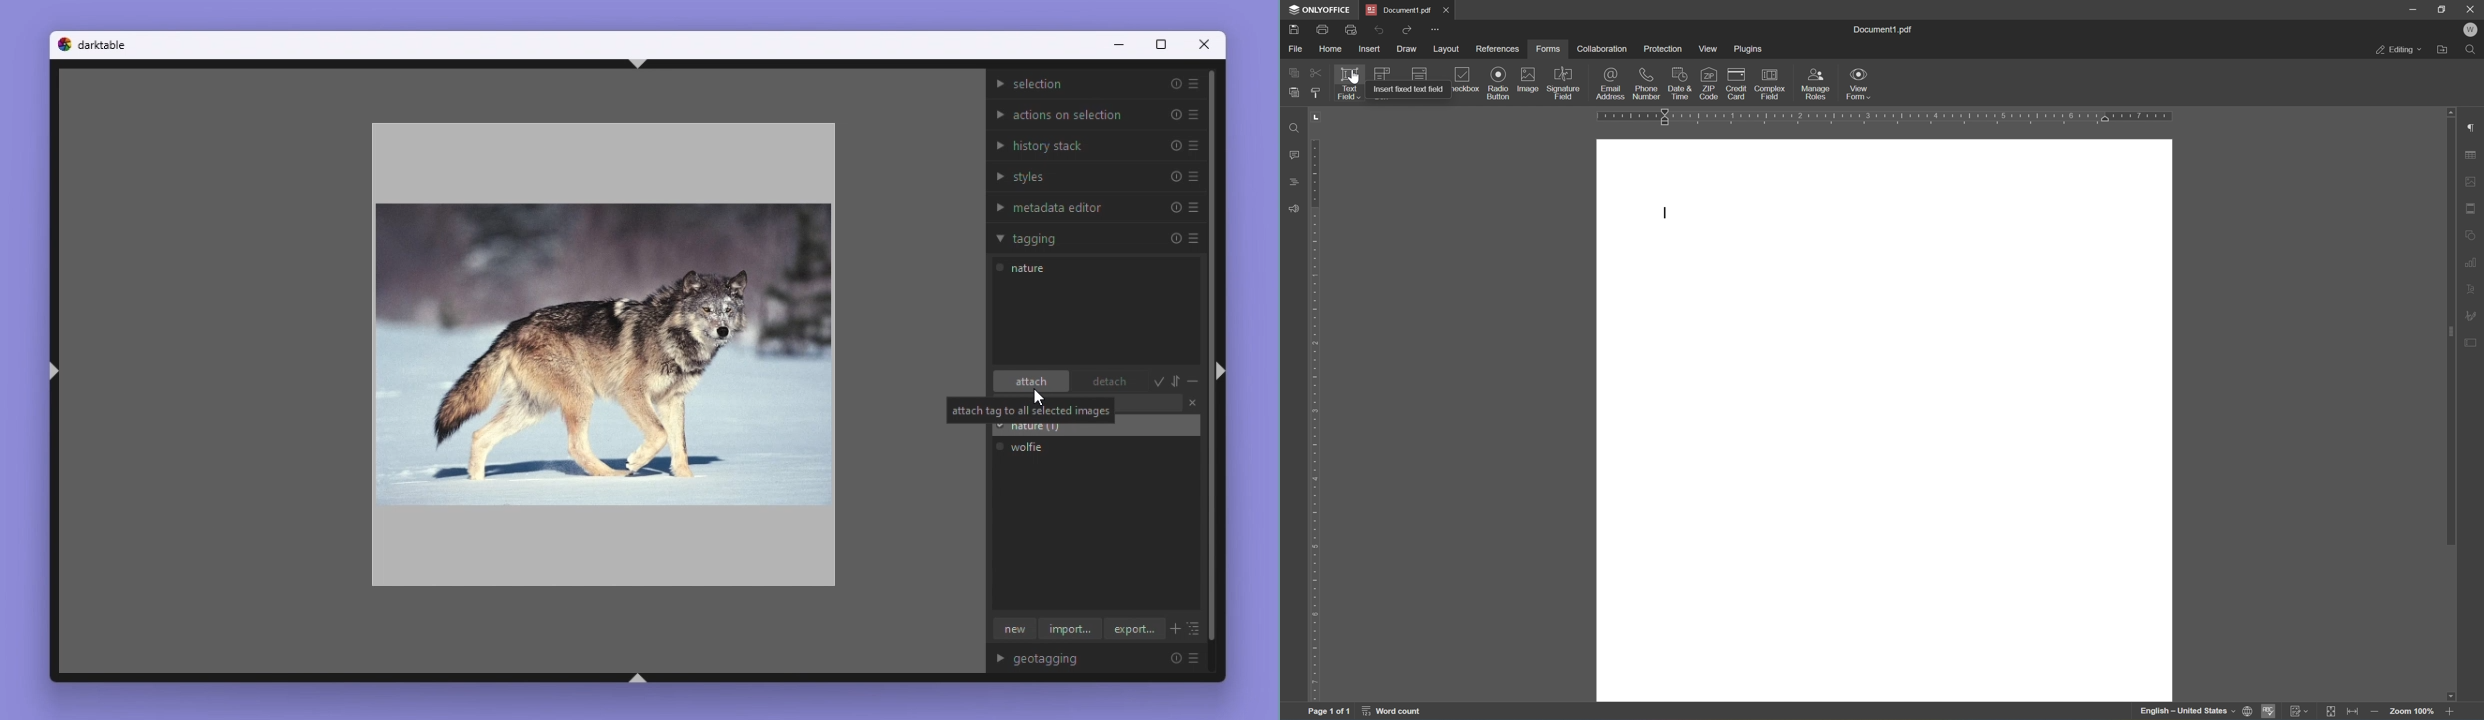  Describe the element at coordinates (1665, 212) in the screenshot. I see `cursor` at that location.